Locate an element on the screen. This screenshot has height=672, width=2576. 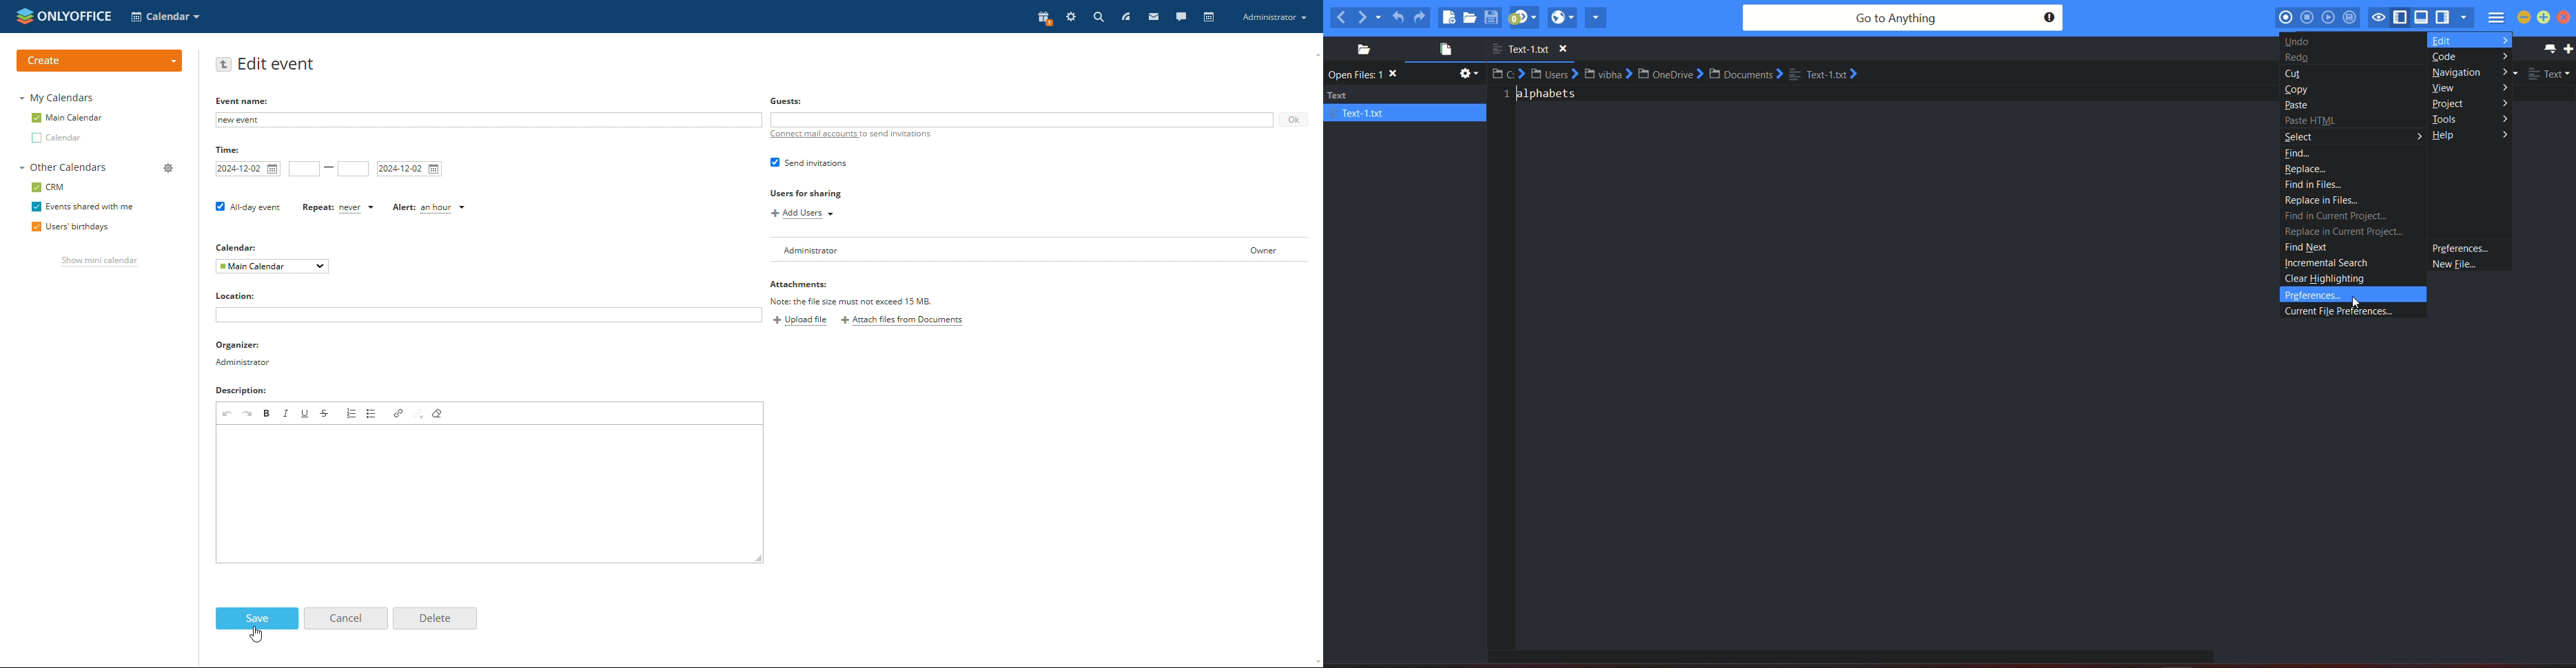
list all tab is located at coordinates (2548, 48).